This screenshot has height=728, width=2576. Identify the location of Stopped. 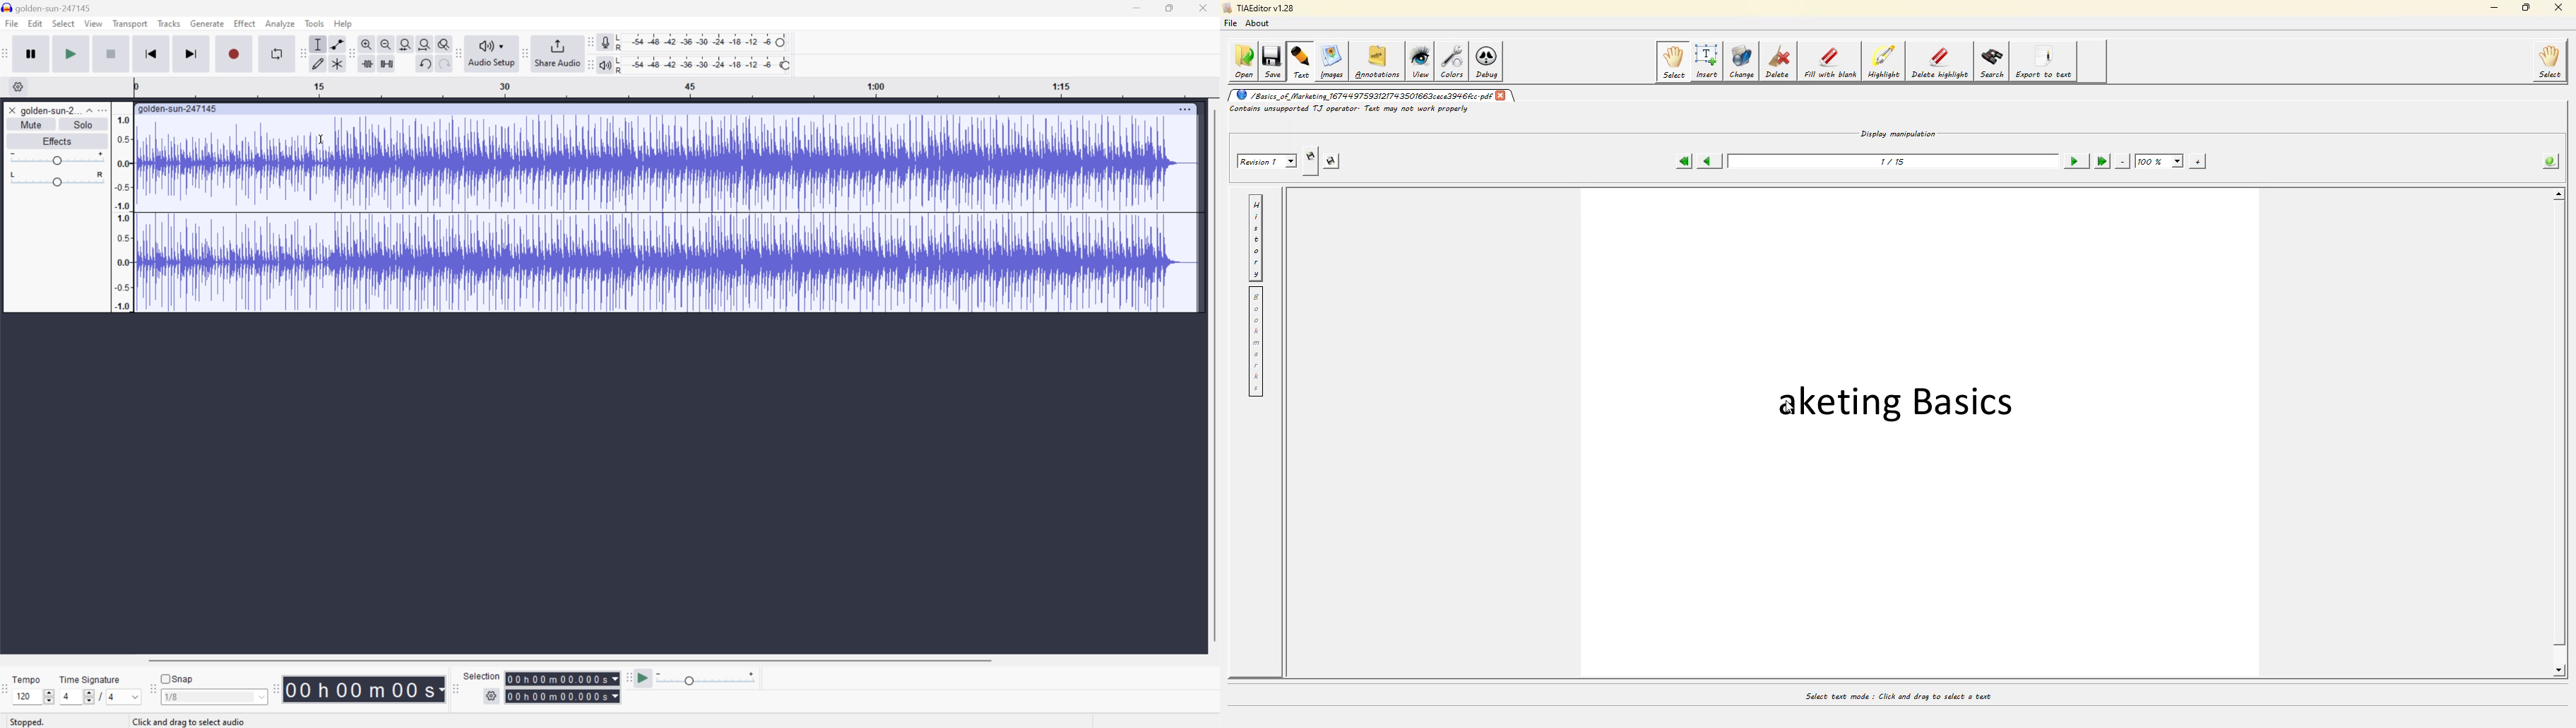
(32, 723).